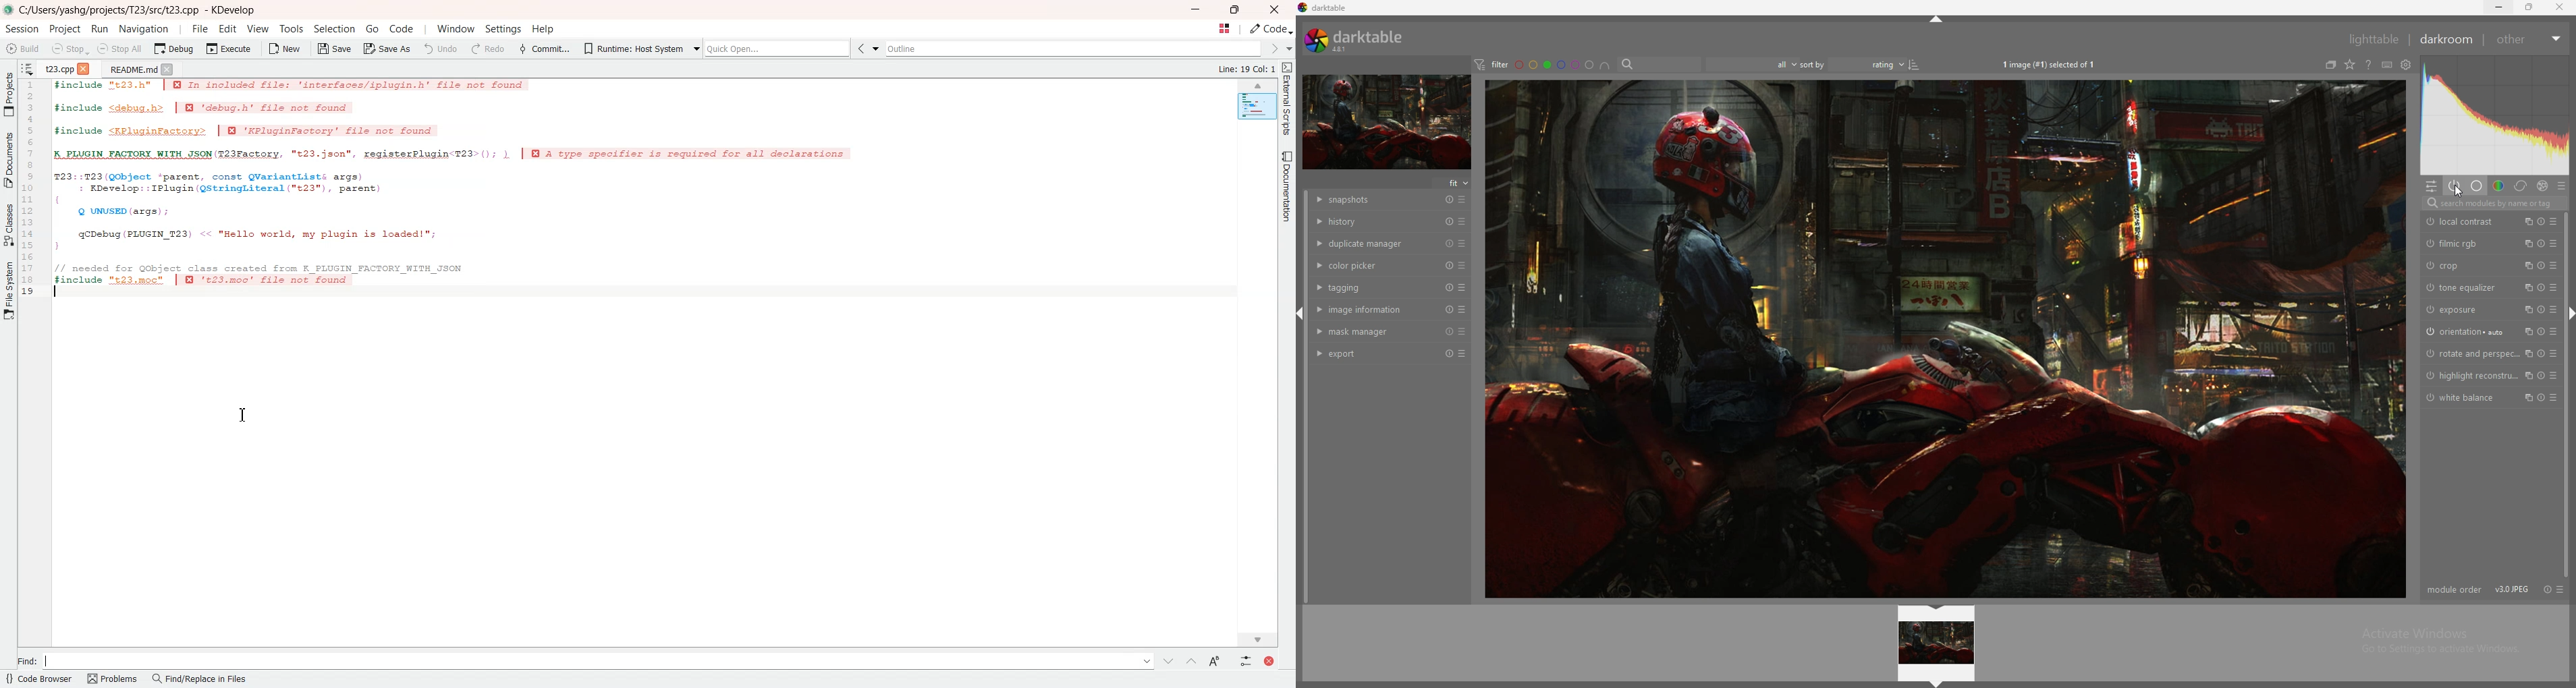 The width and height of the screenshot is (2576, 700). What do you see at coordinates (3440, 105) in the screenshot?
I see `` at bounding box center [3440, 105].